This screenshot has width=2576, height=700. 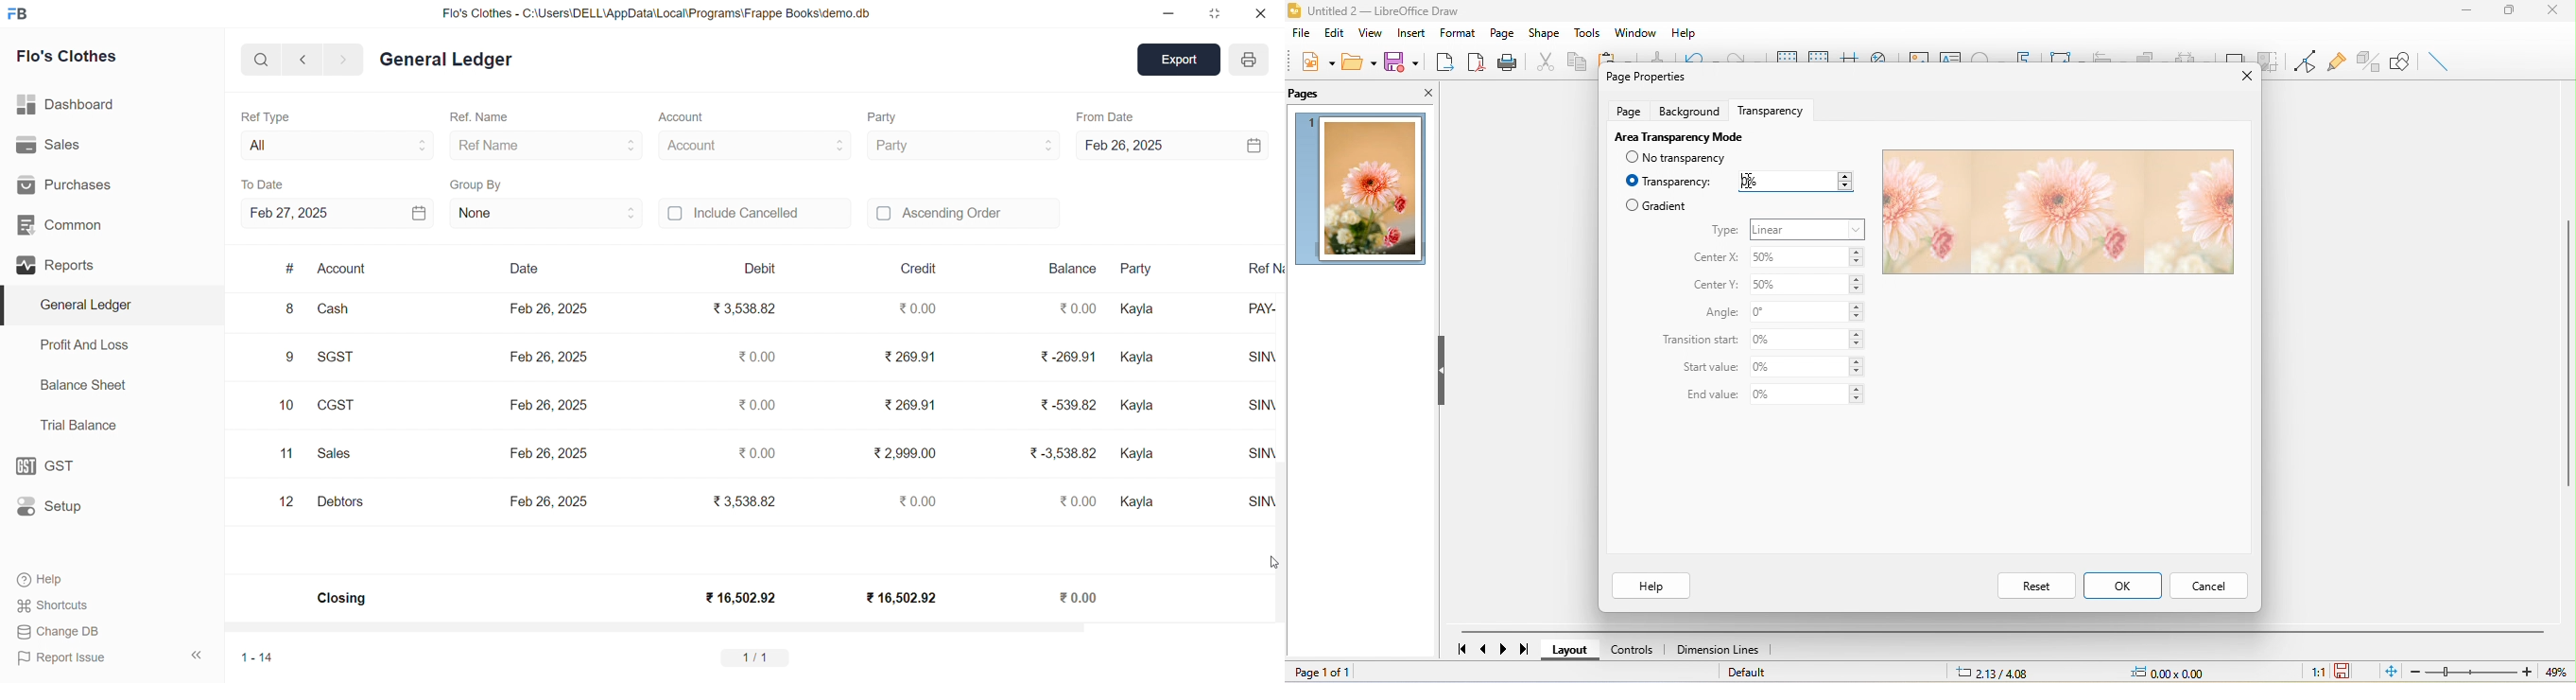 I want to click on last page, so click(x=1520, y=649).